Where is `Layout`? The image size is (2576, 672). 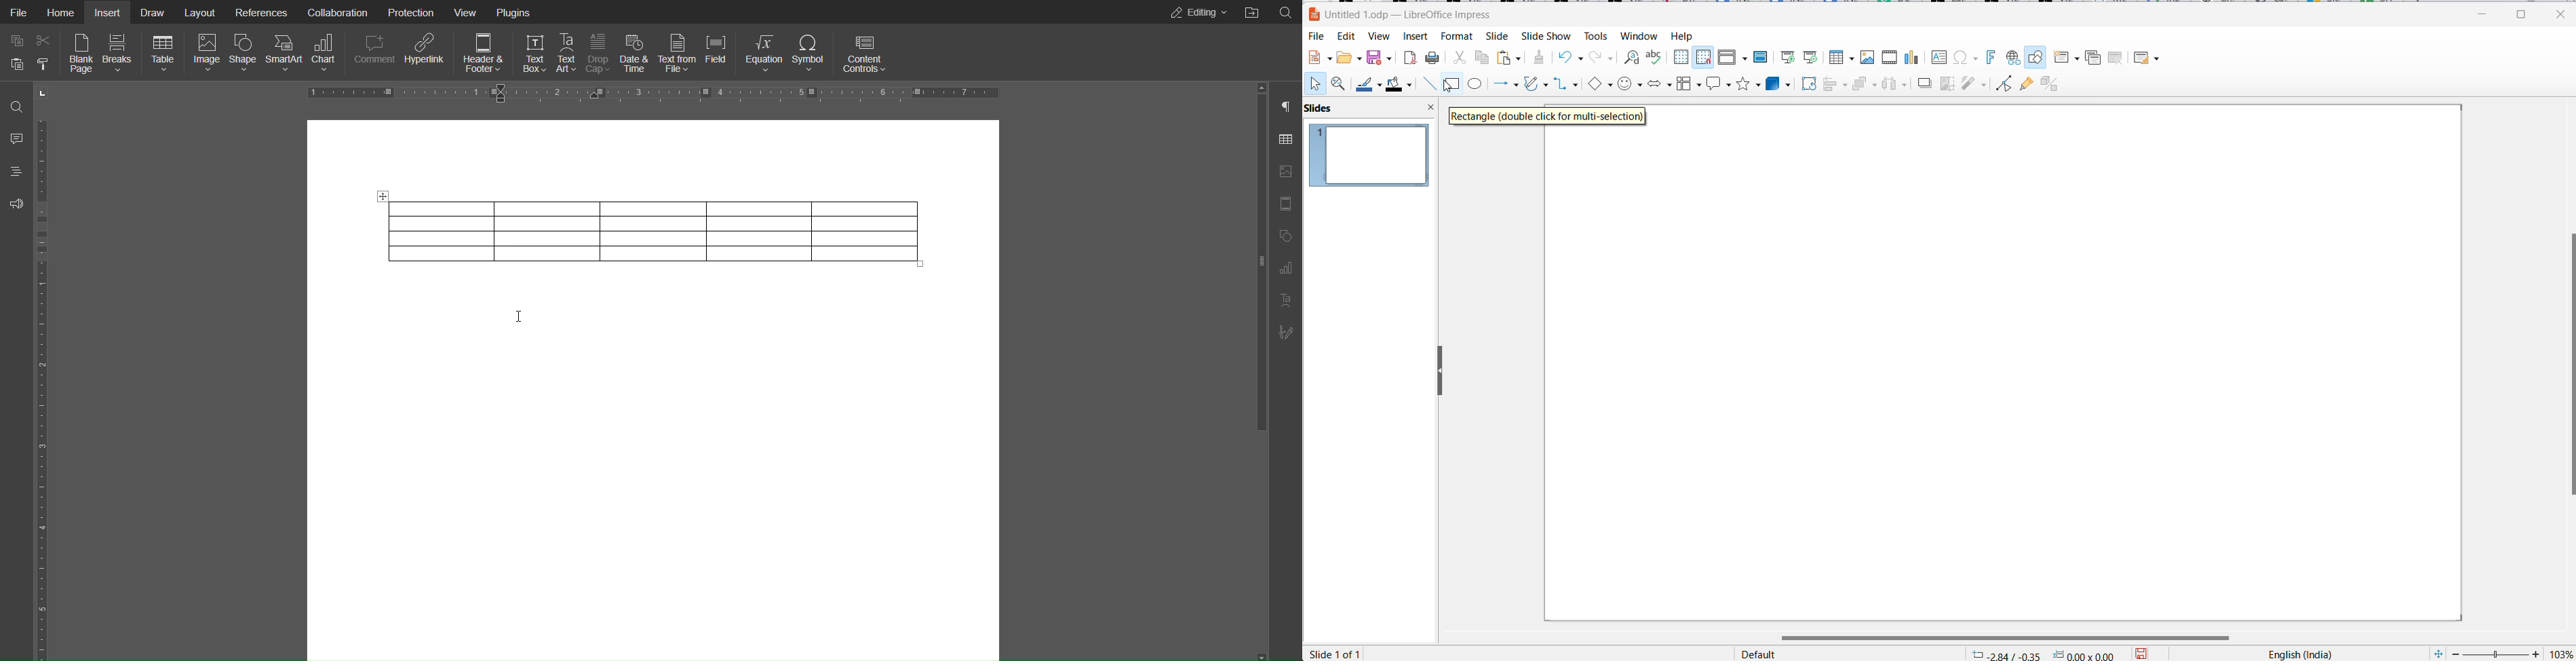
Layout is located at coordinates (201, 12).